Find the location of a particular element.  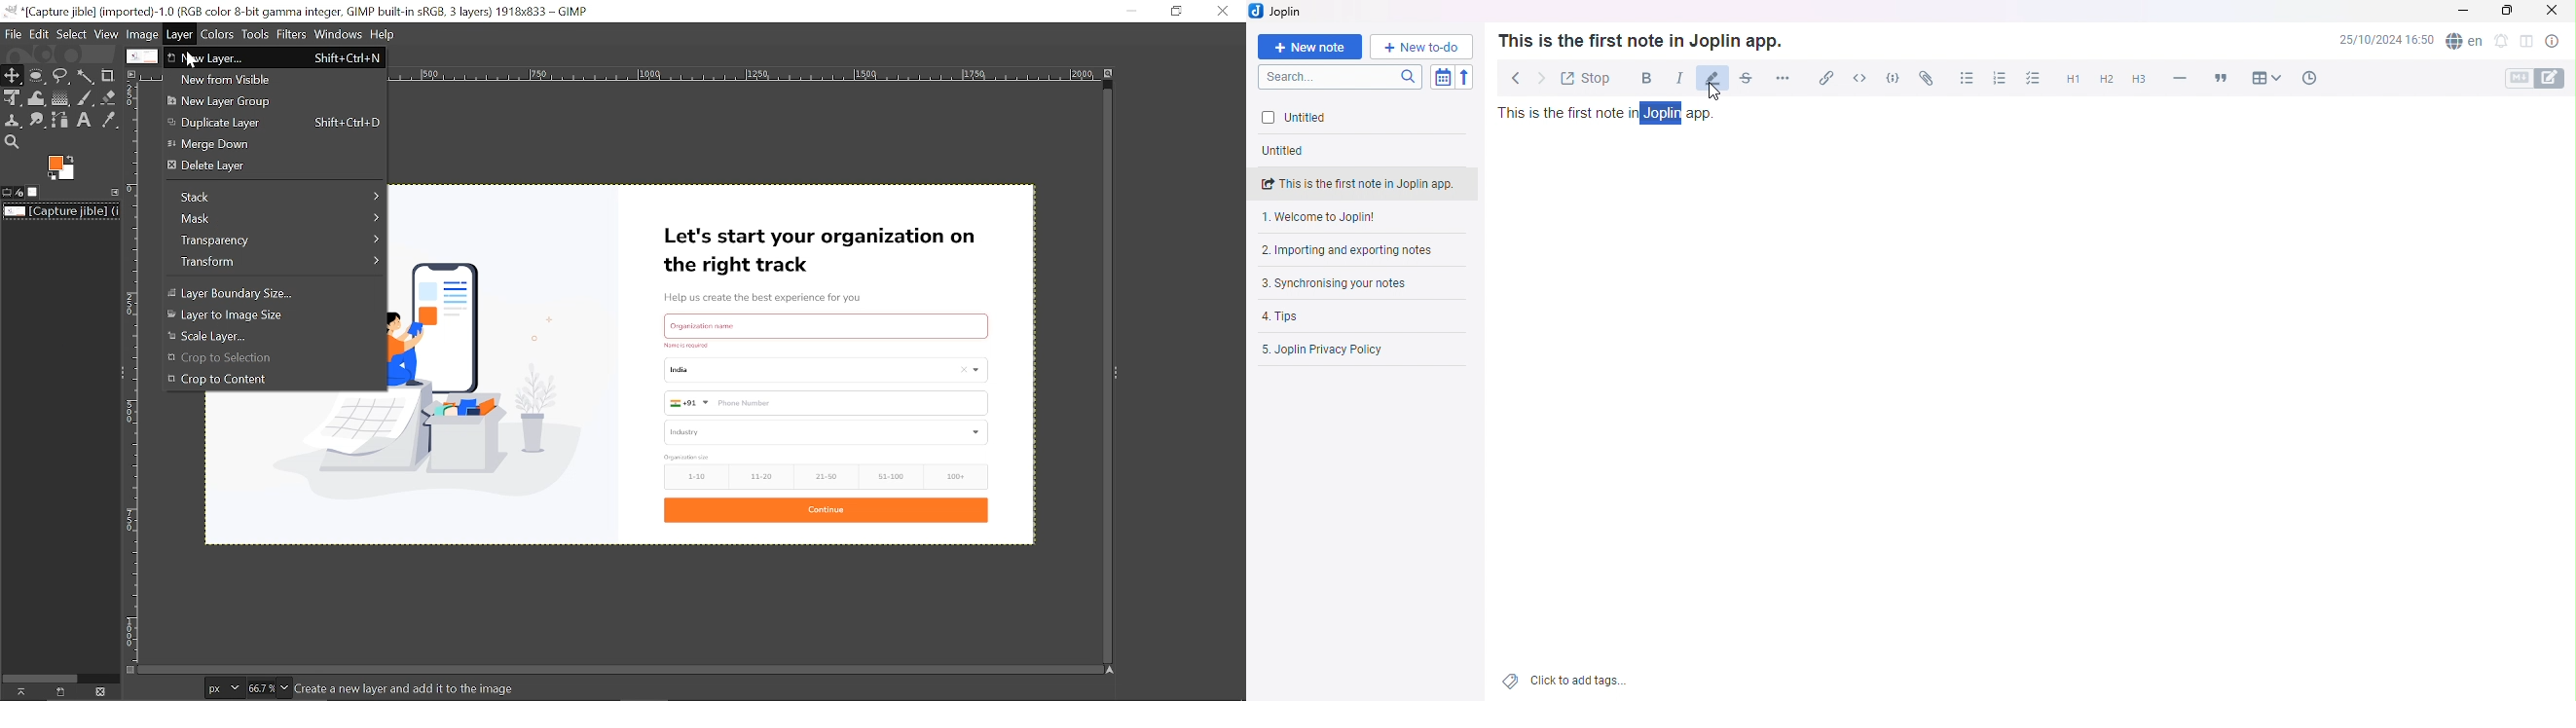

Blockquote is located at coordinates (2224, 76).